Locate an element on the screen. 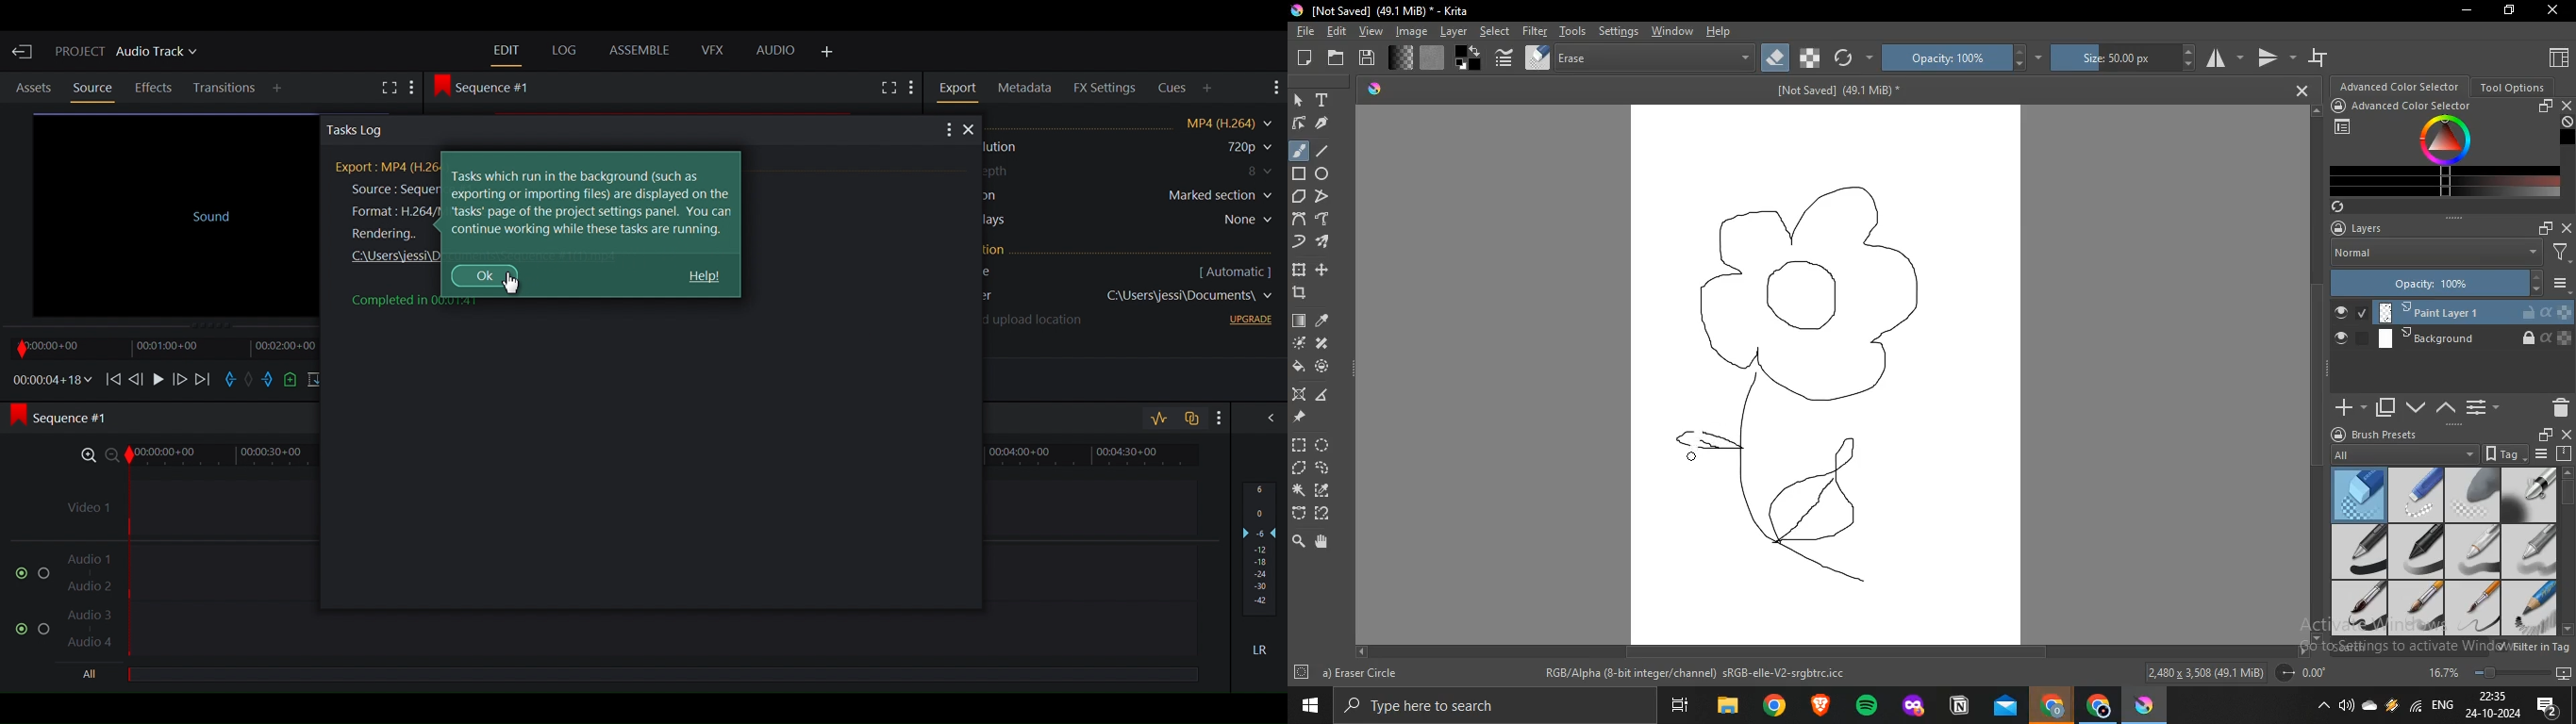 This screenshot has width=2576, height=728. Application is located at coordinates (1774, 706).